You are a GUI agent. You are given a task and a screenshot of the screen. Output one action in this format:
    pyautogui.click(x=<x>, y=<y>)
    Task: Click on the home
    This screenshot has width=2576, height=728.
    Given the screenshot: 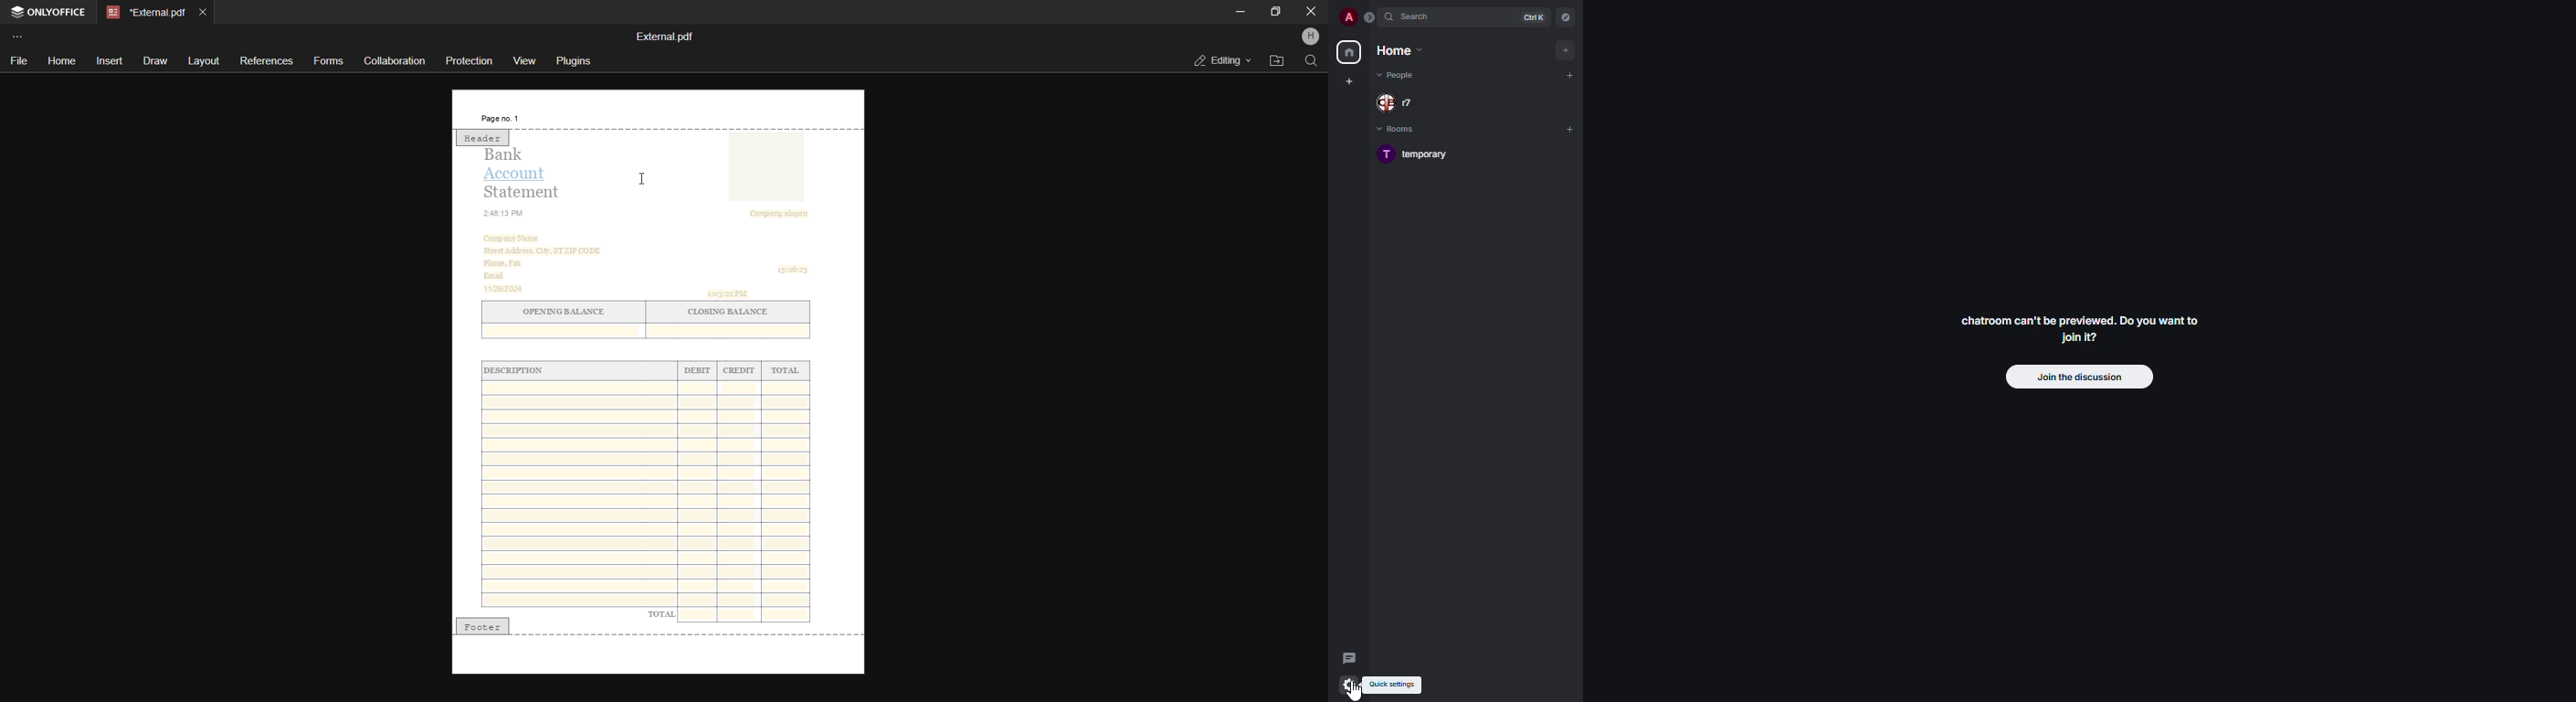 What is the action you would take?
    pyautogui.click(x=1401, y=50)
    